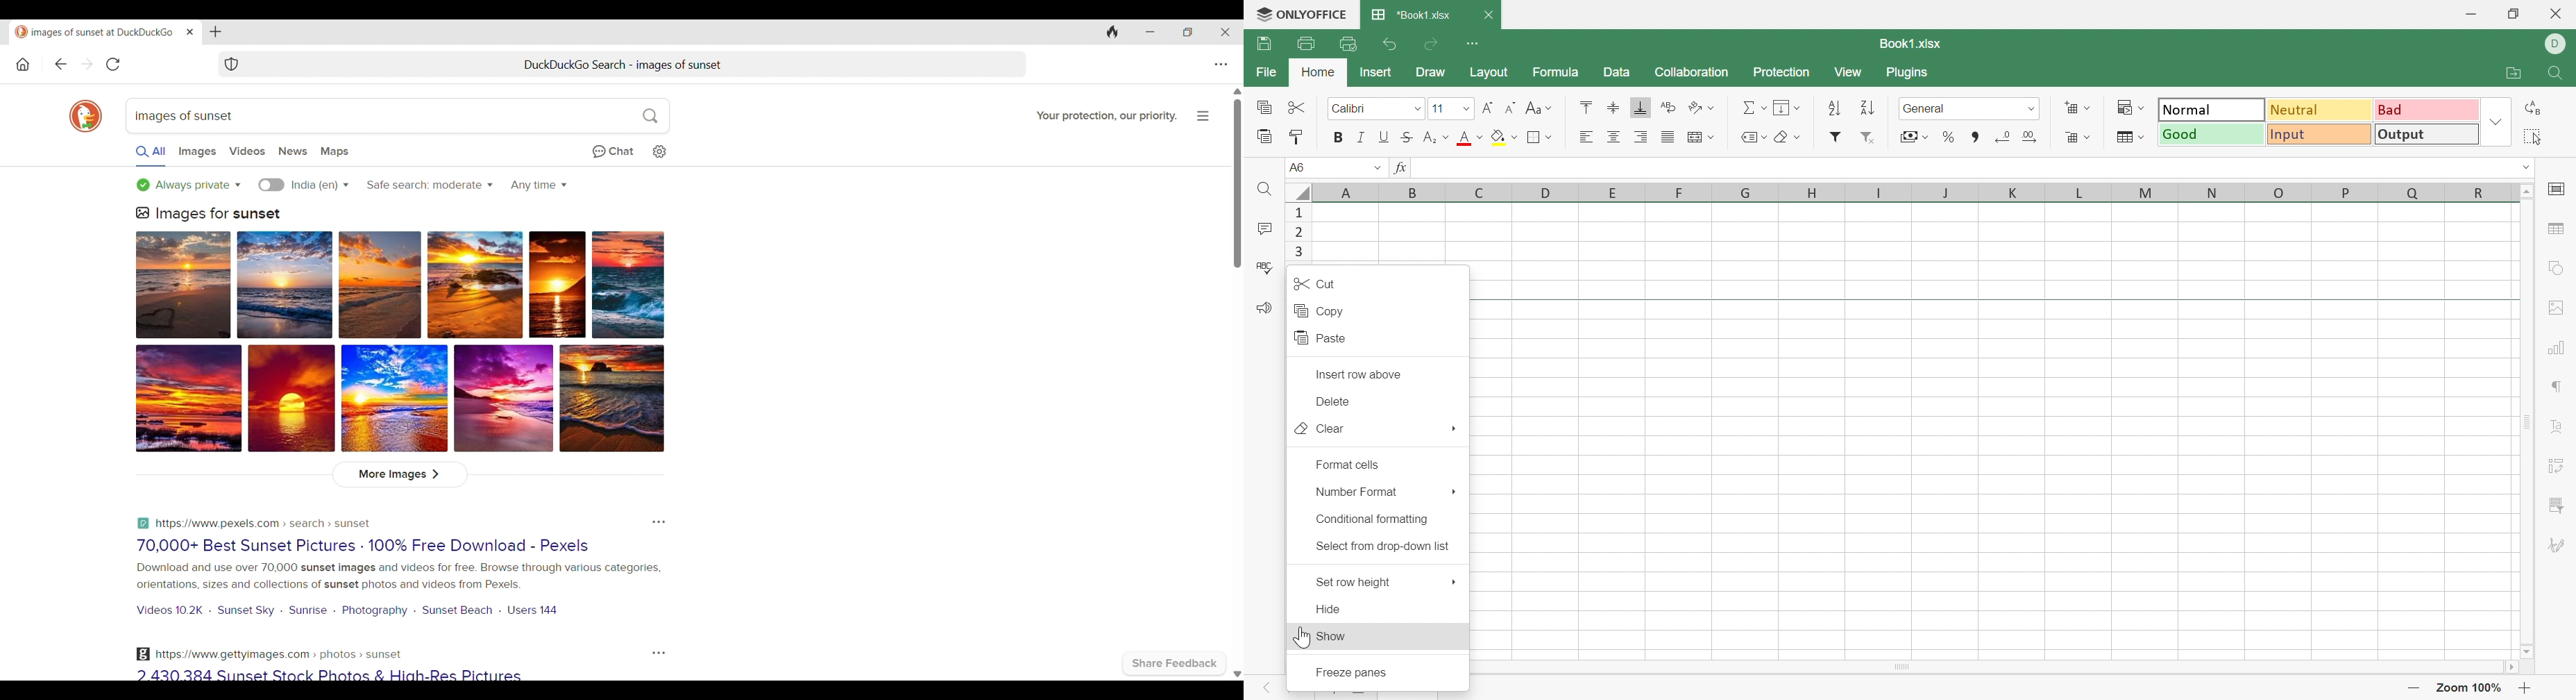 Image resolution: width=2576 pixels, height=700 pixels. I want to click on Photography, so click(376, 611).